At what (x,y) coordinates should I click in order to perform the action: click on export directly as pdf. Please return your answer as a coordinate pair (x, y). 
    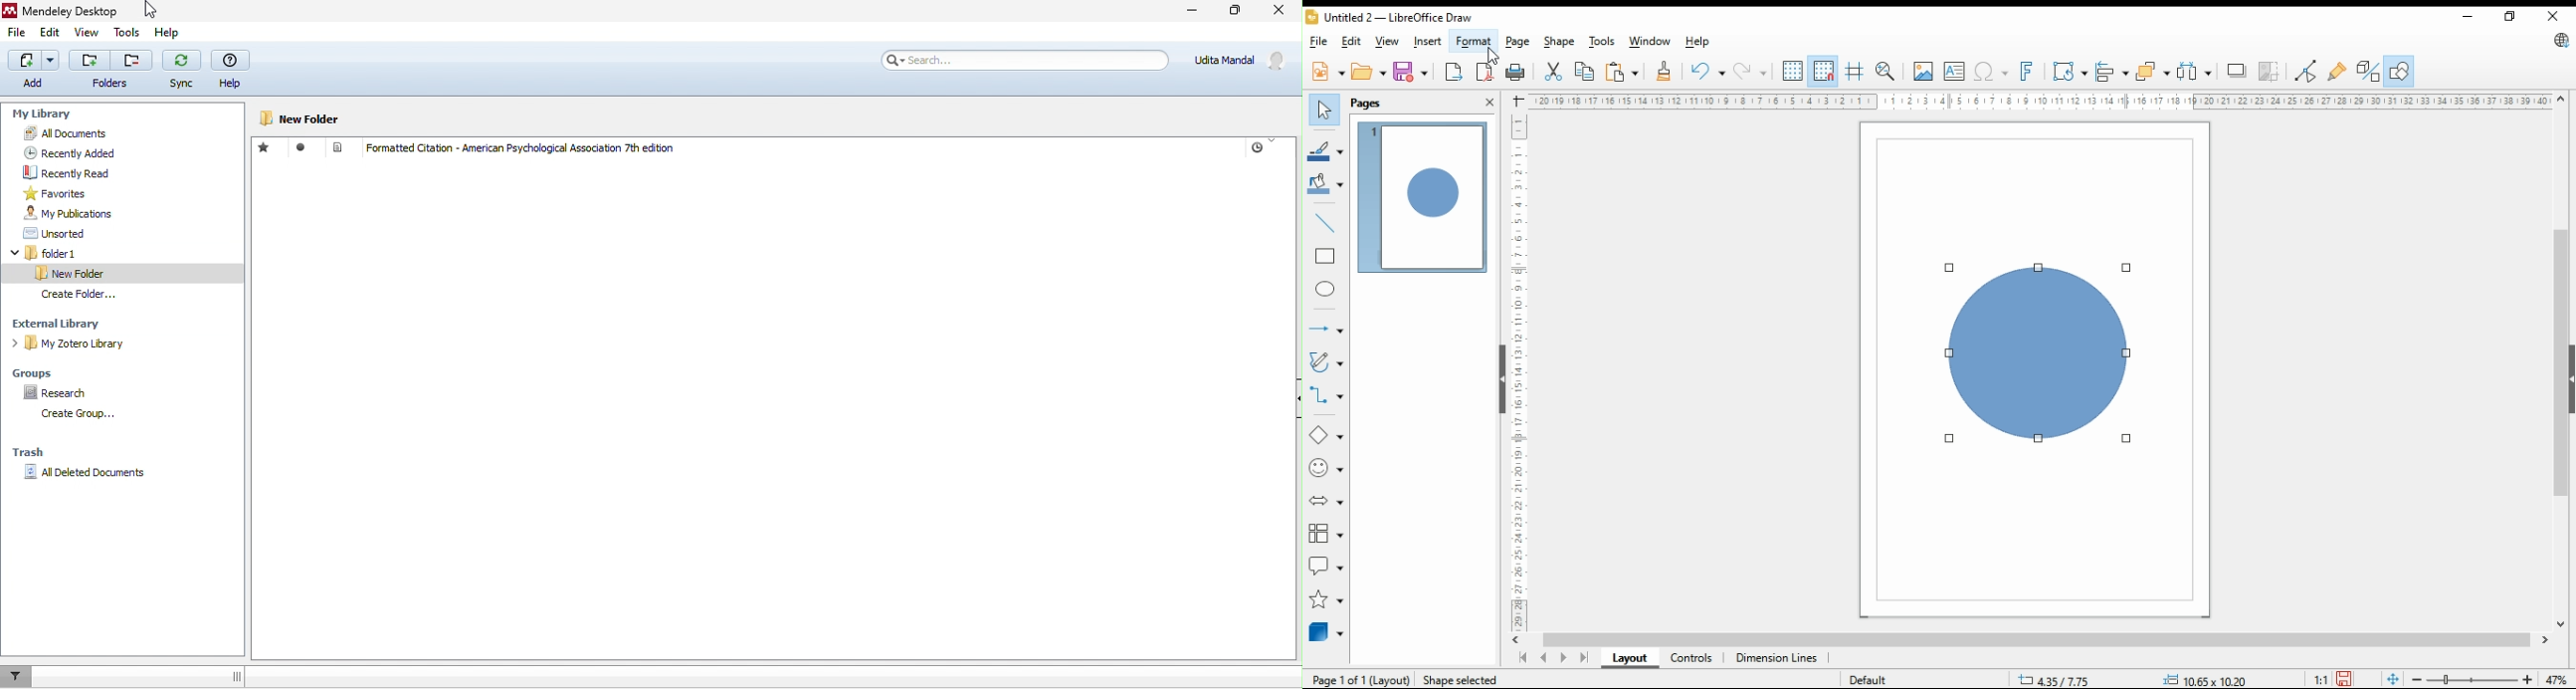
    Looking at the image, I should click on (1486, 71).